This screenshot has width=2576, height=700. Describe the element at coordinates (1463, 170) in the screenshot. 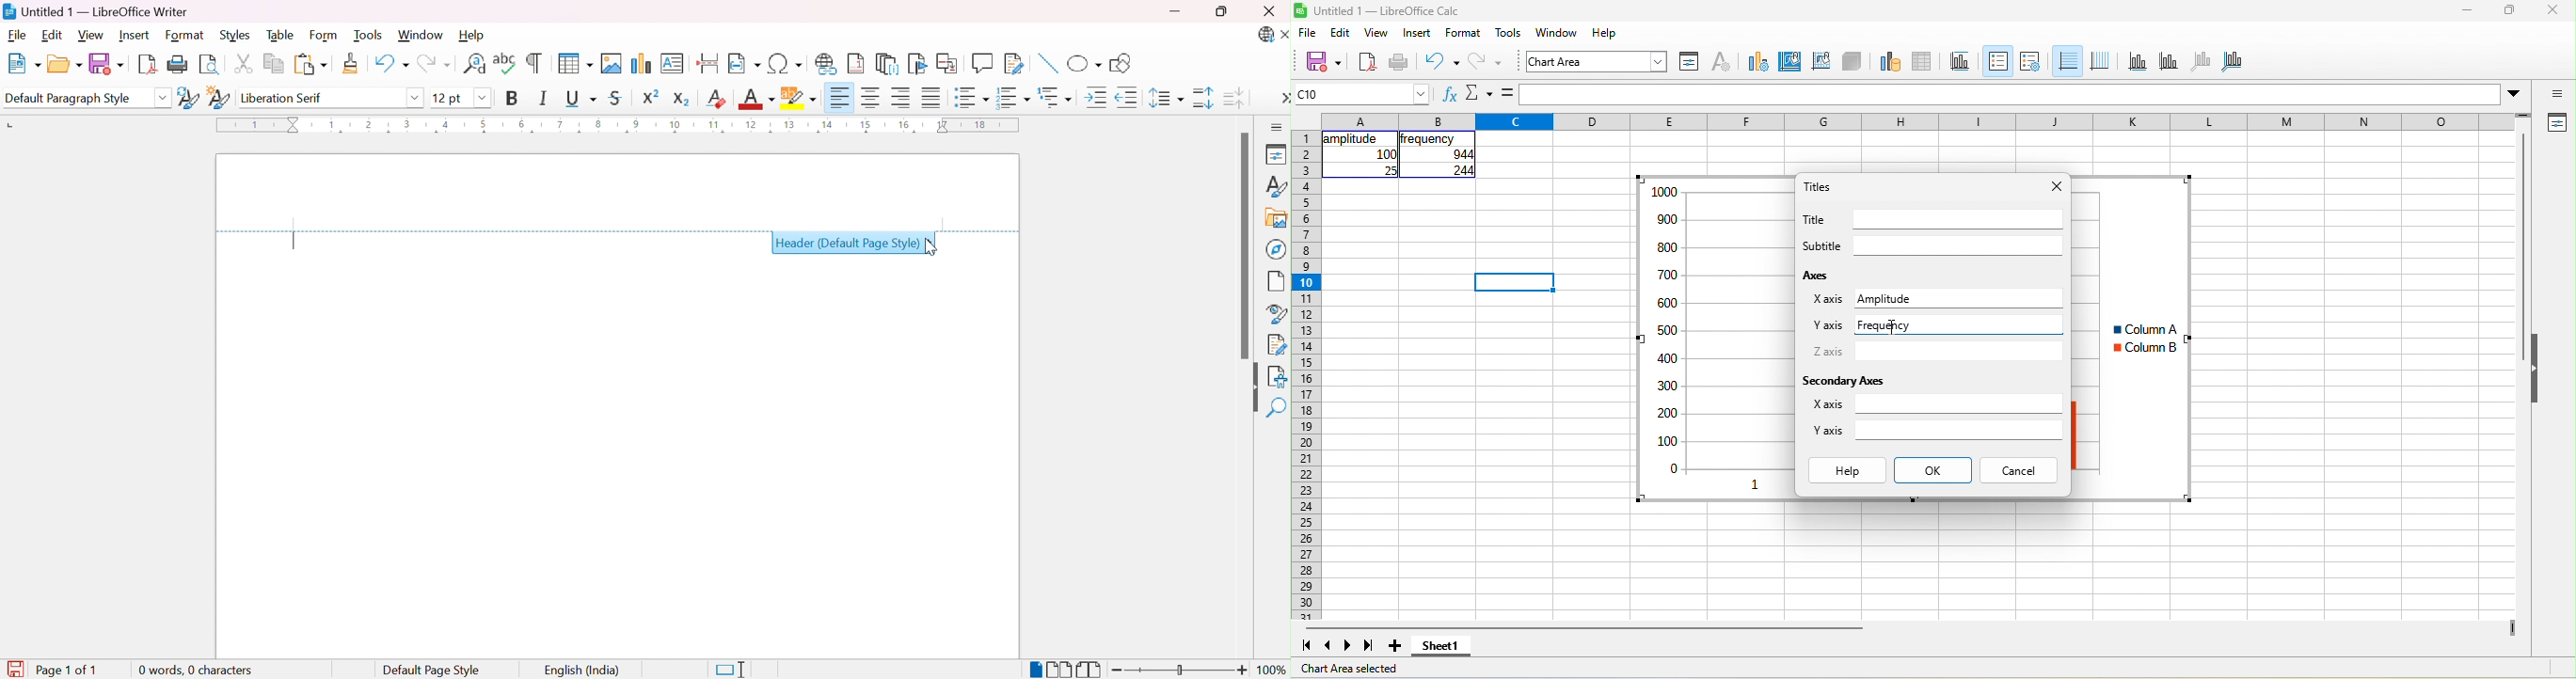

I see `244` at that location.